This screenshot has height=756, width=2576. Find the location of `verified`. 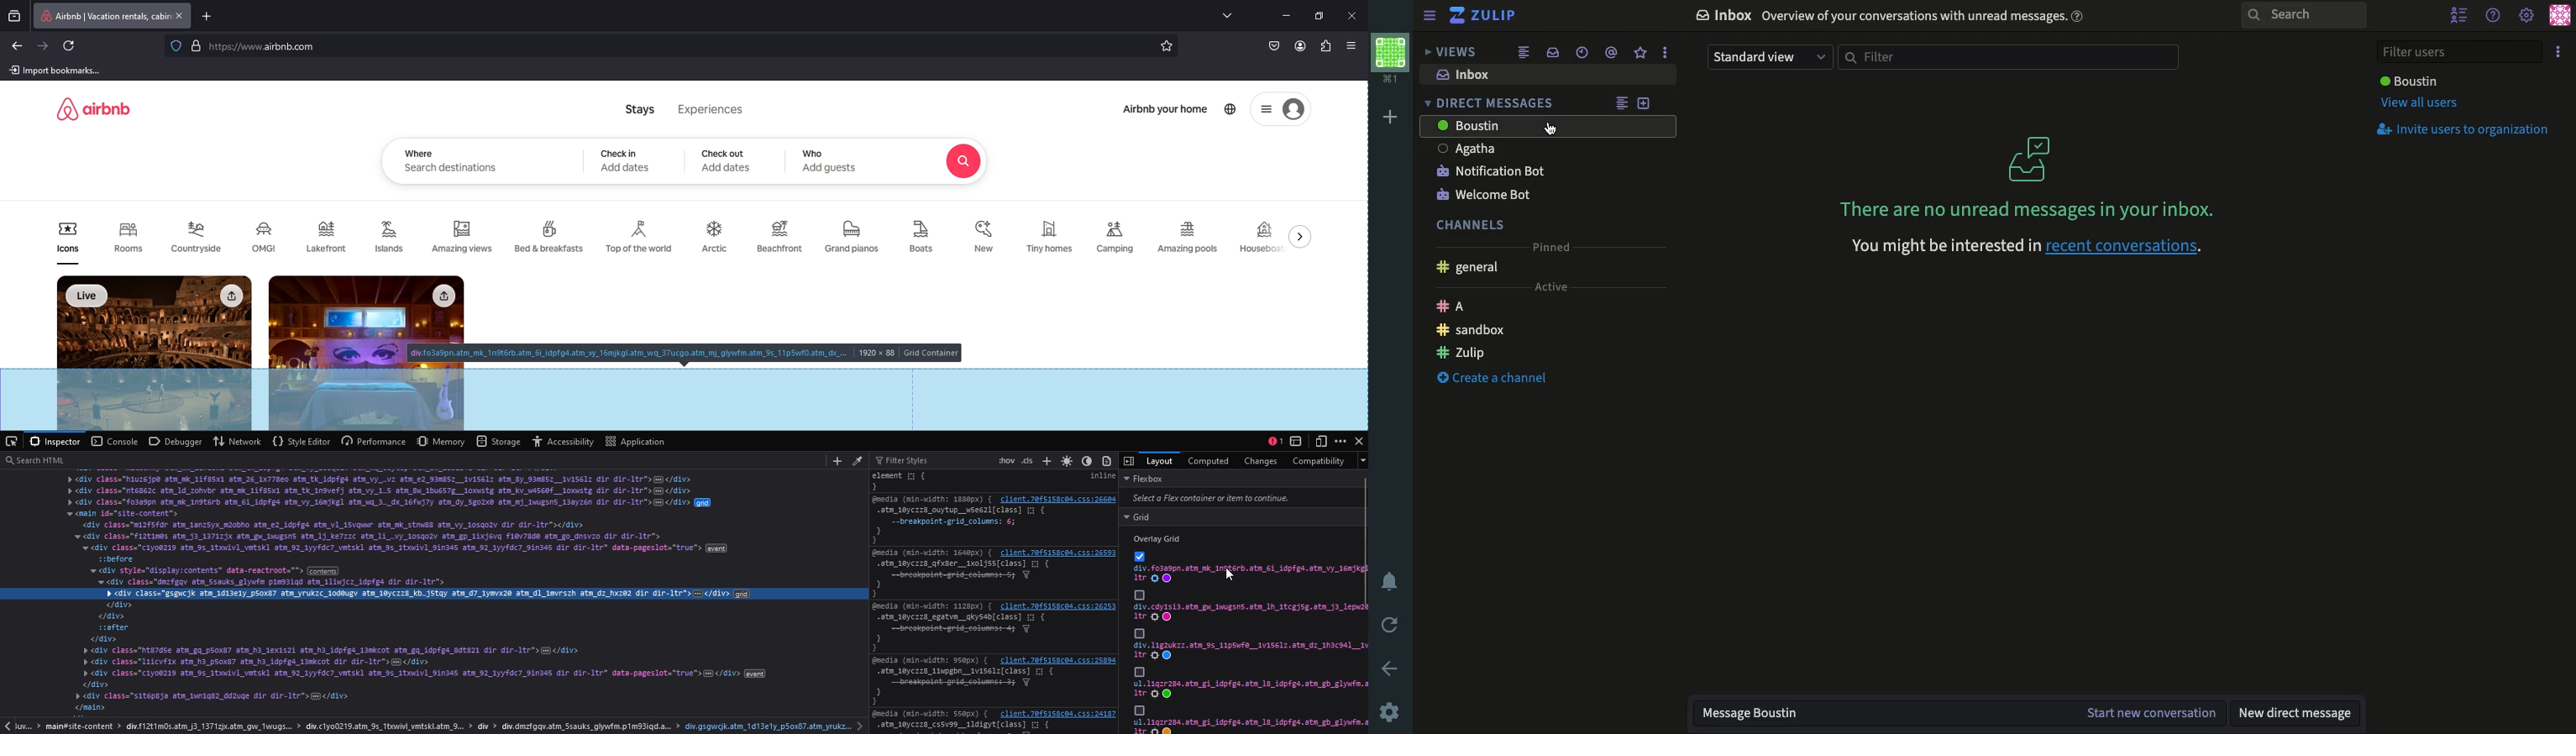

verified is located at coordinates (198, 46).